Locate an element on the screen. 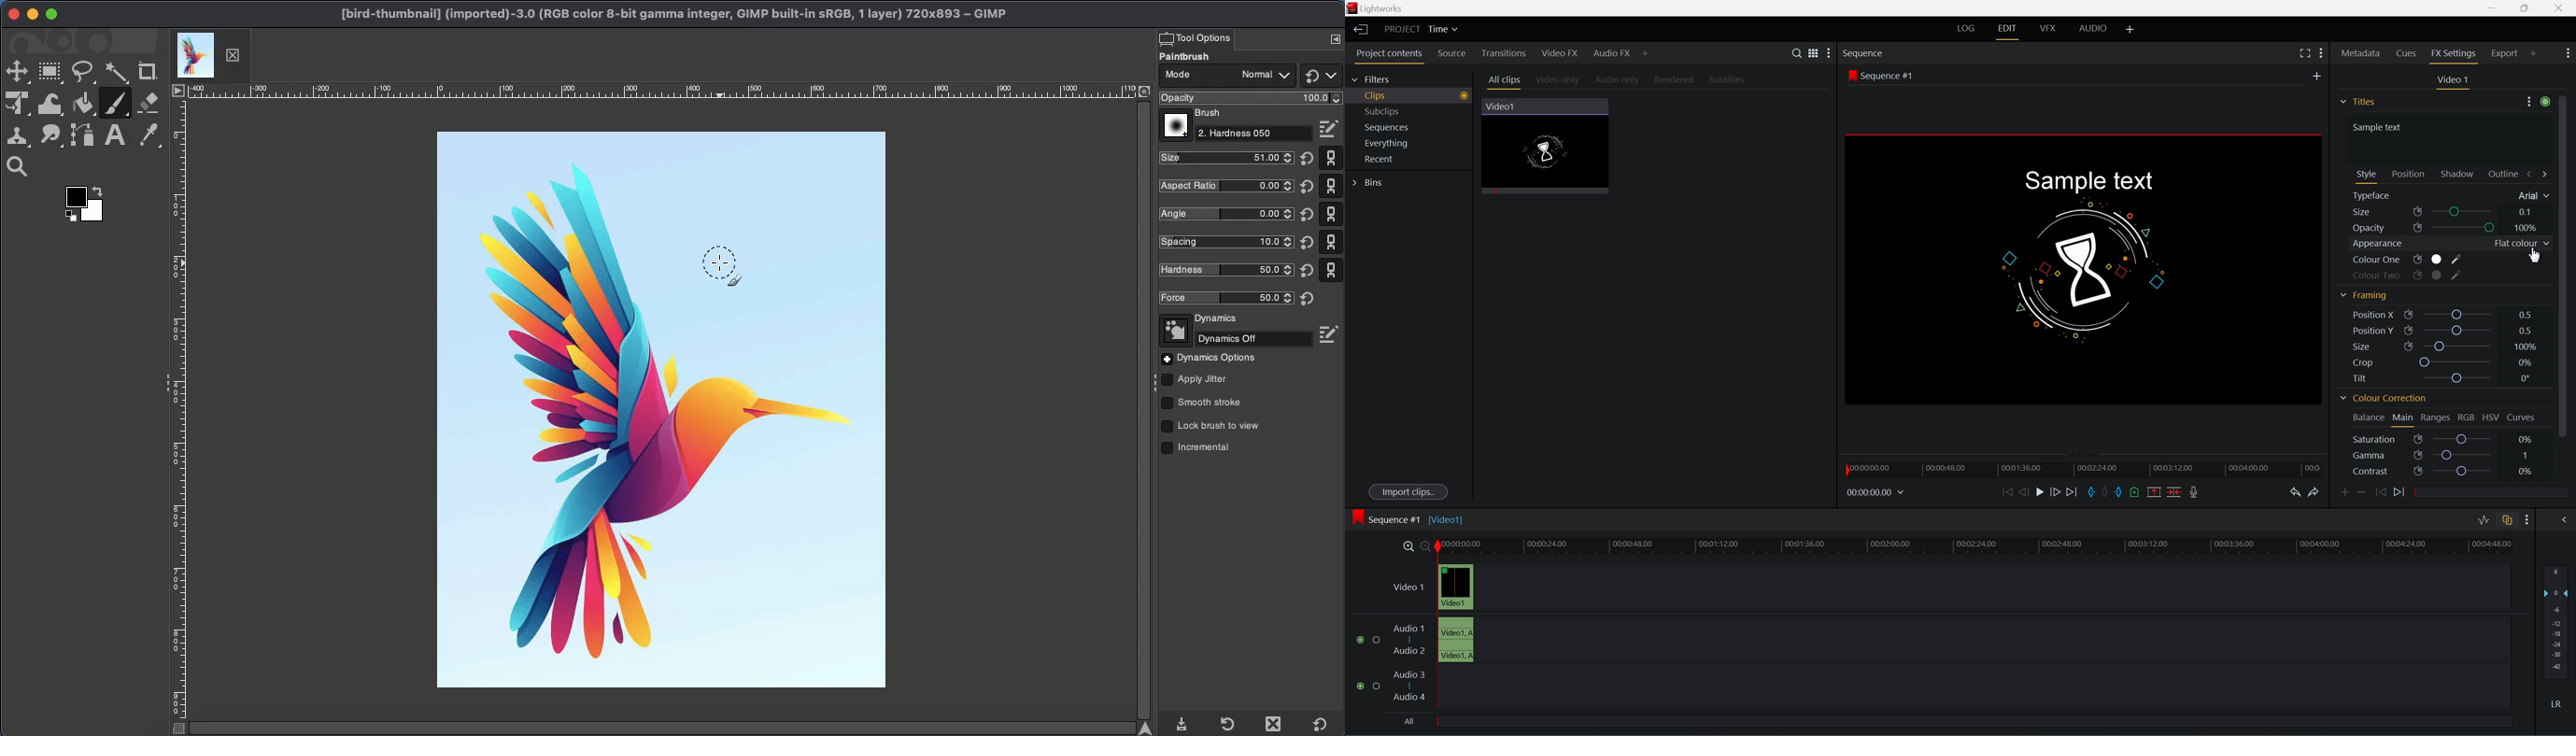 The width and height of the screenshot is (2576, 756). position x is located at coordinates (2384, 315).